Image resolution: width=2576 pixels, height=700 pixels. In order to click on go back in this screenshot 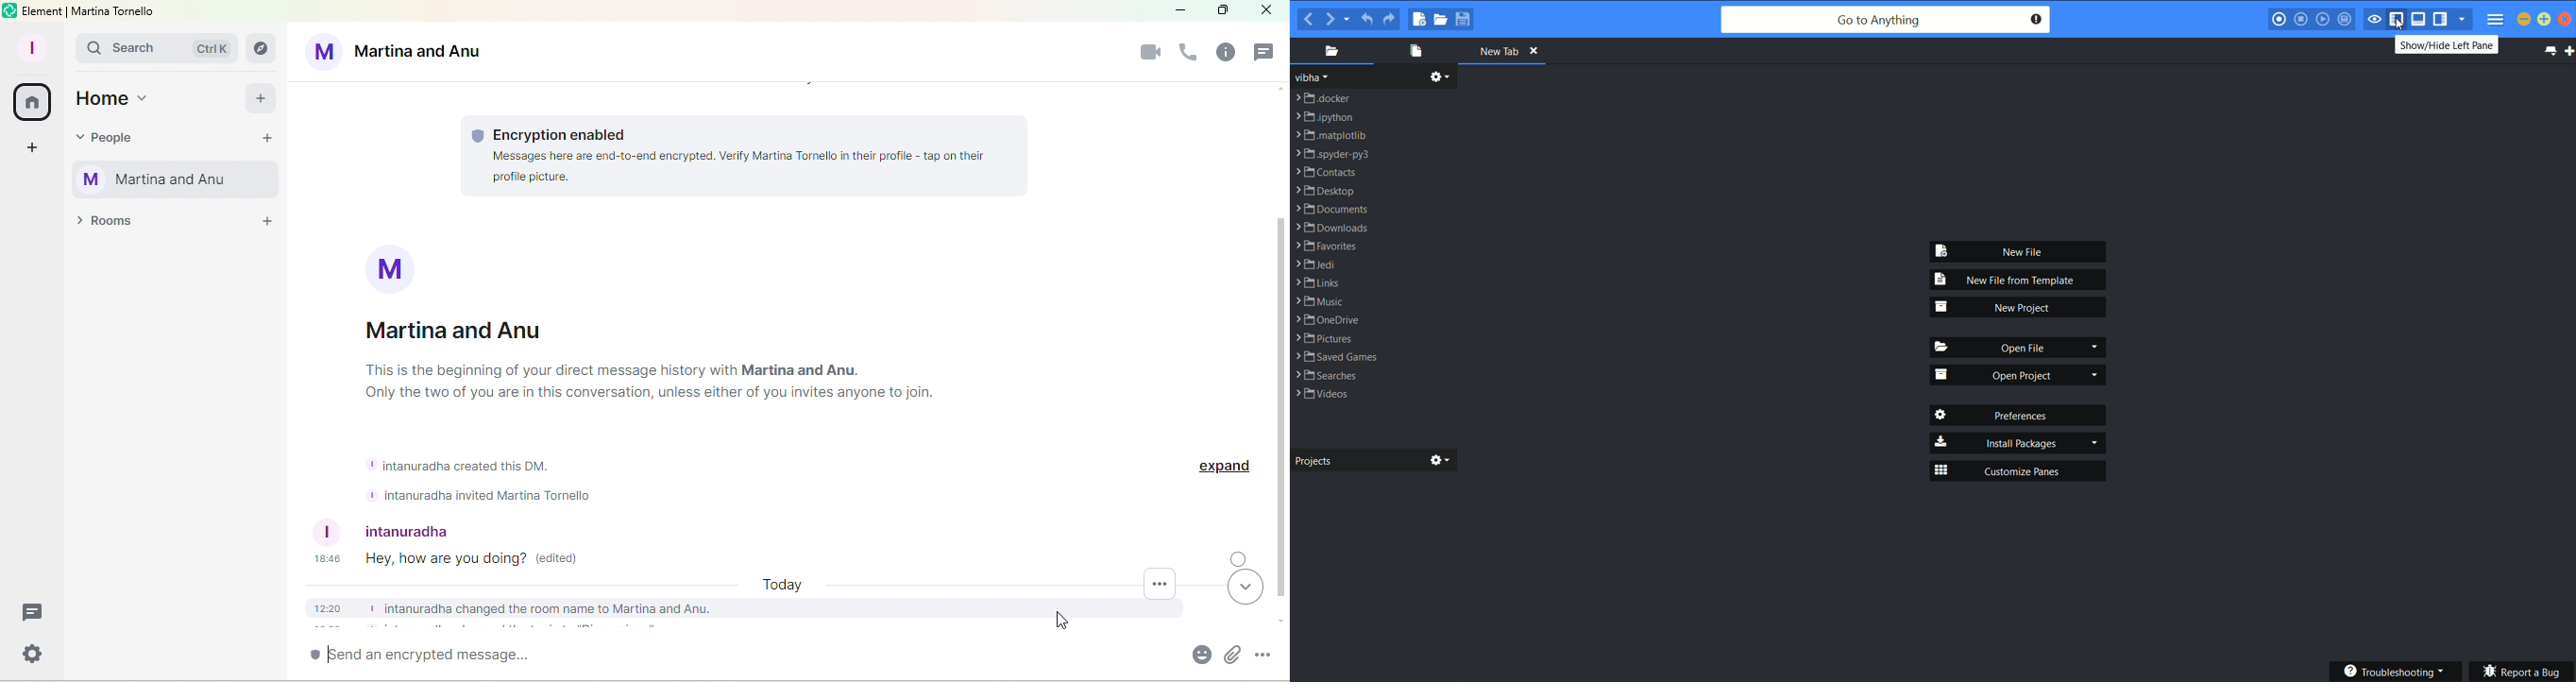, I will do `click(1309, 19)`.